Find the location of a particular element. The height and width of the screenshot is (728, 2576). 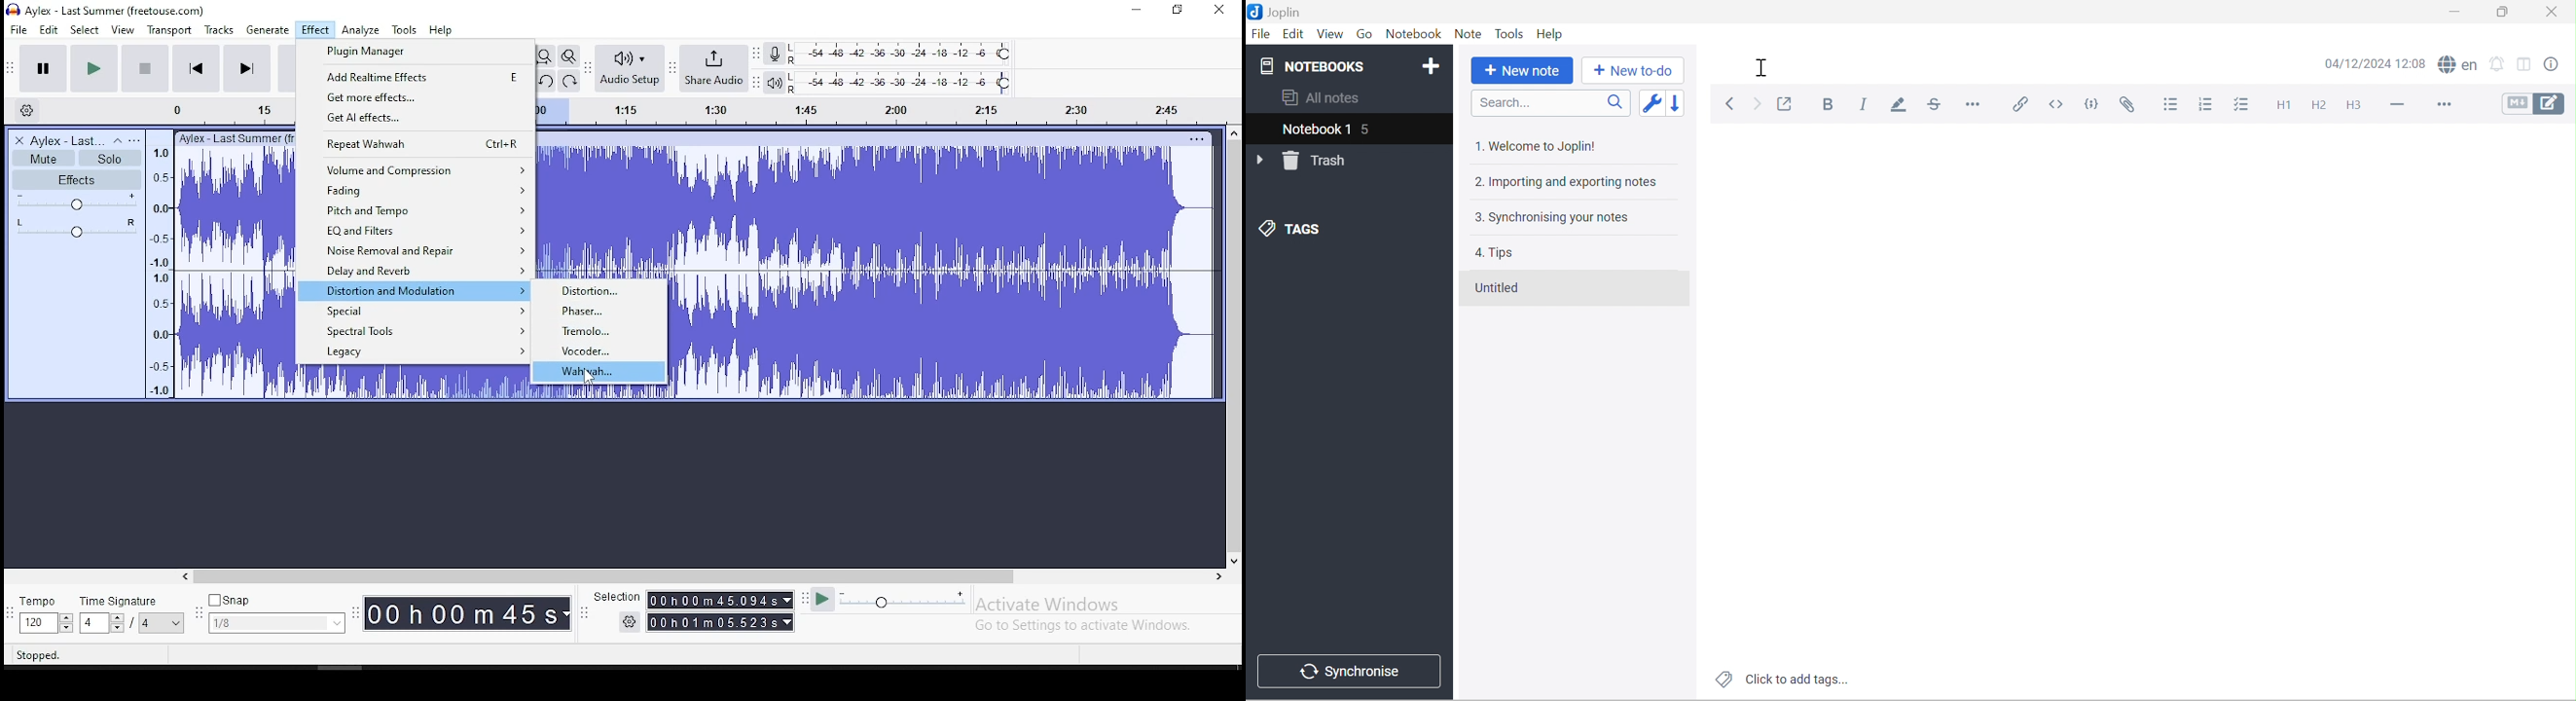

special is located at coordinates (416, 313).